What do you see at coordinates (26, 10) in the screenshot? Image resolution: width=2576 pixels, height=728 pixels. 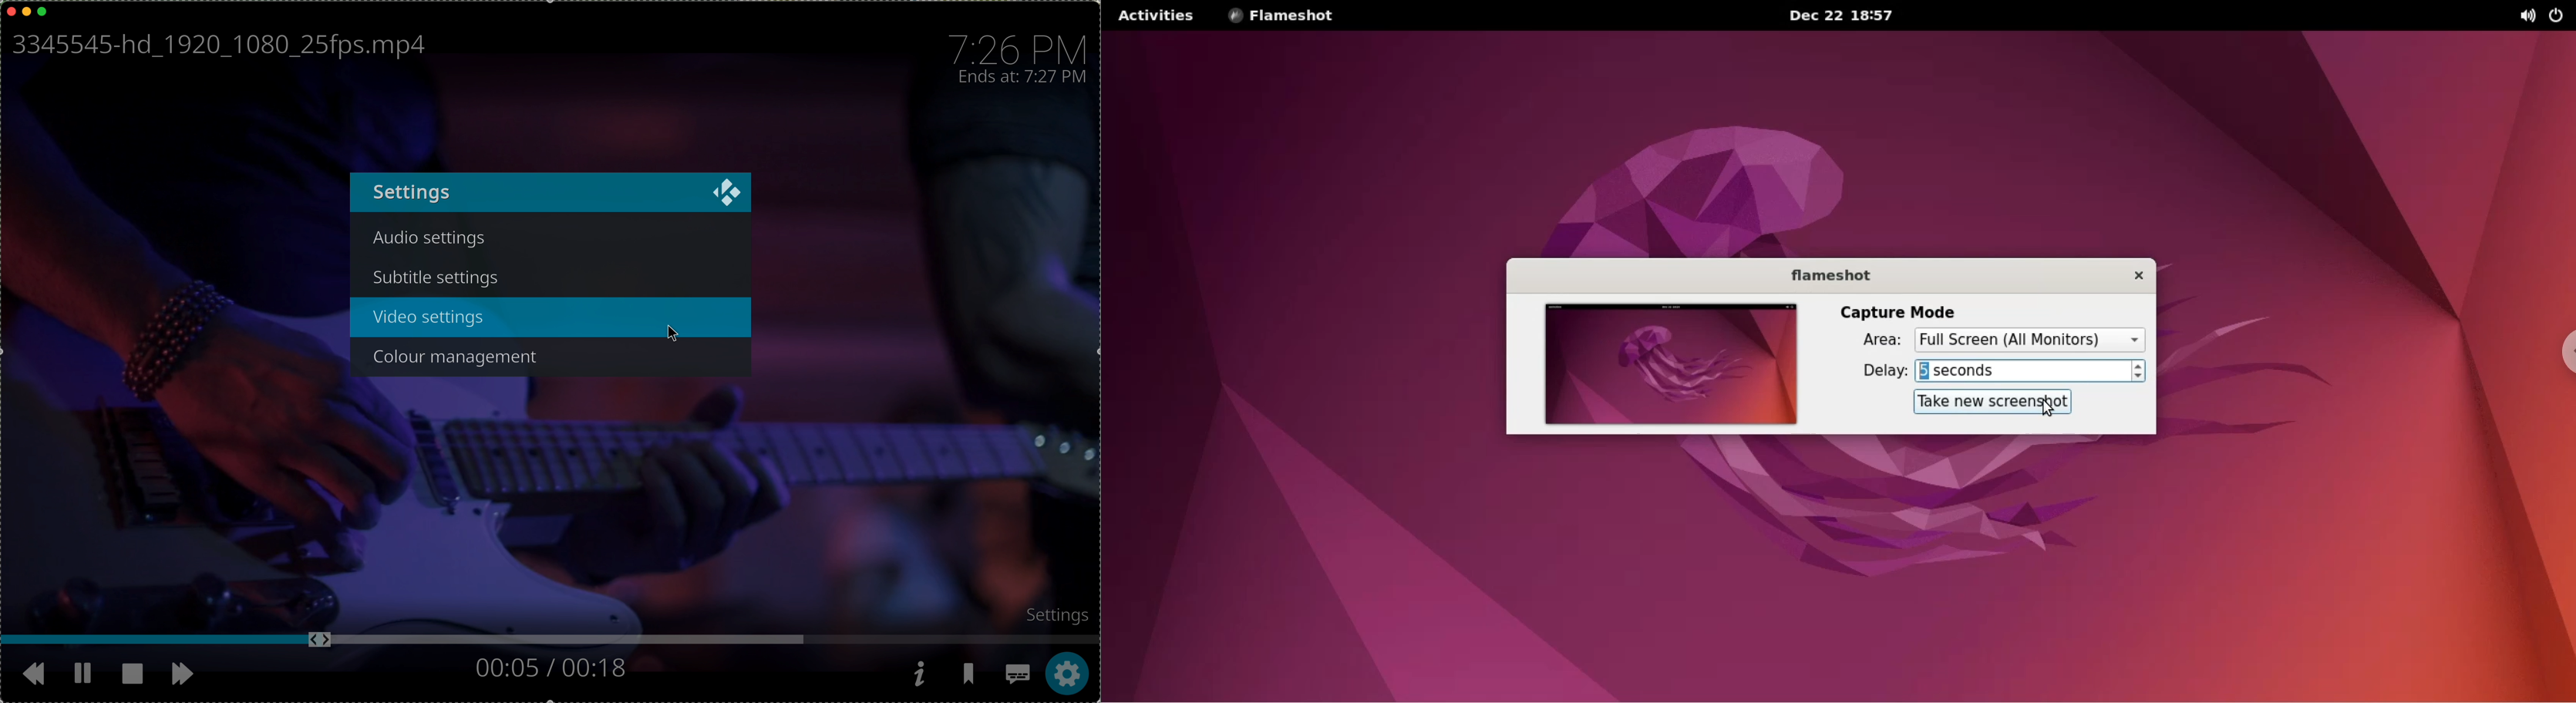 I see `minimise` at bounding box center [26, 10].